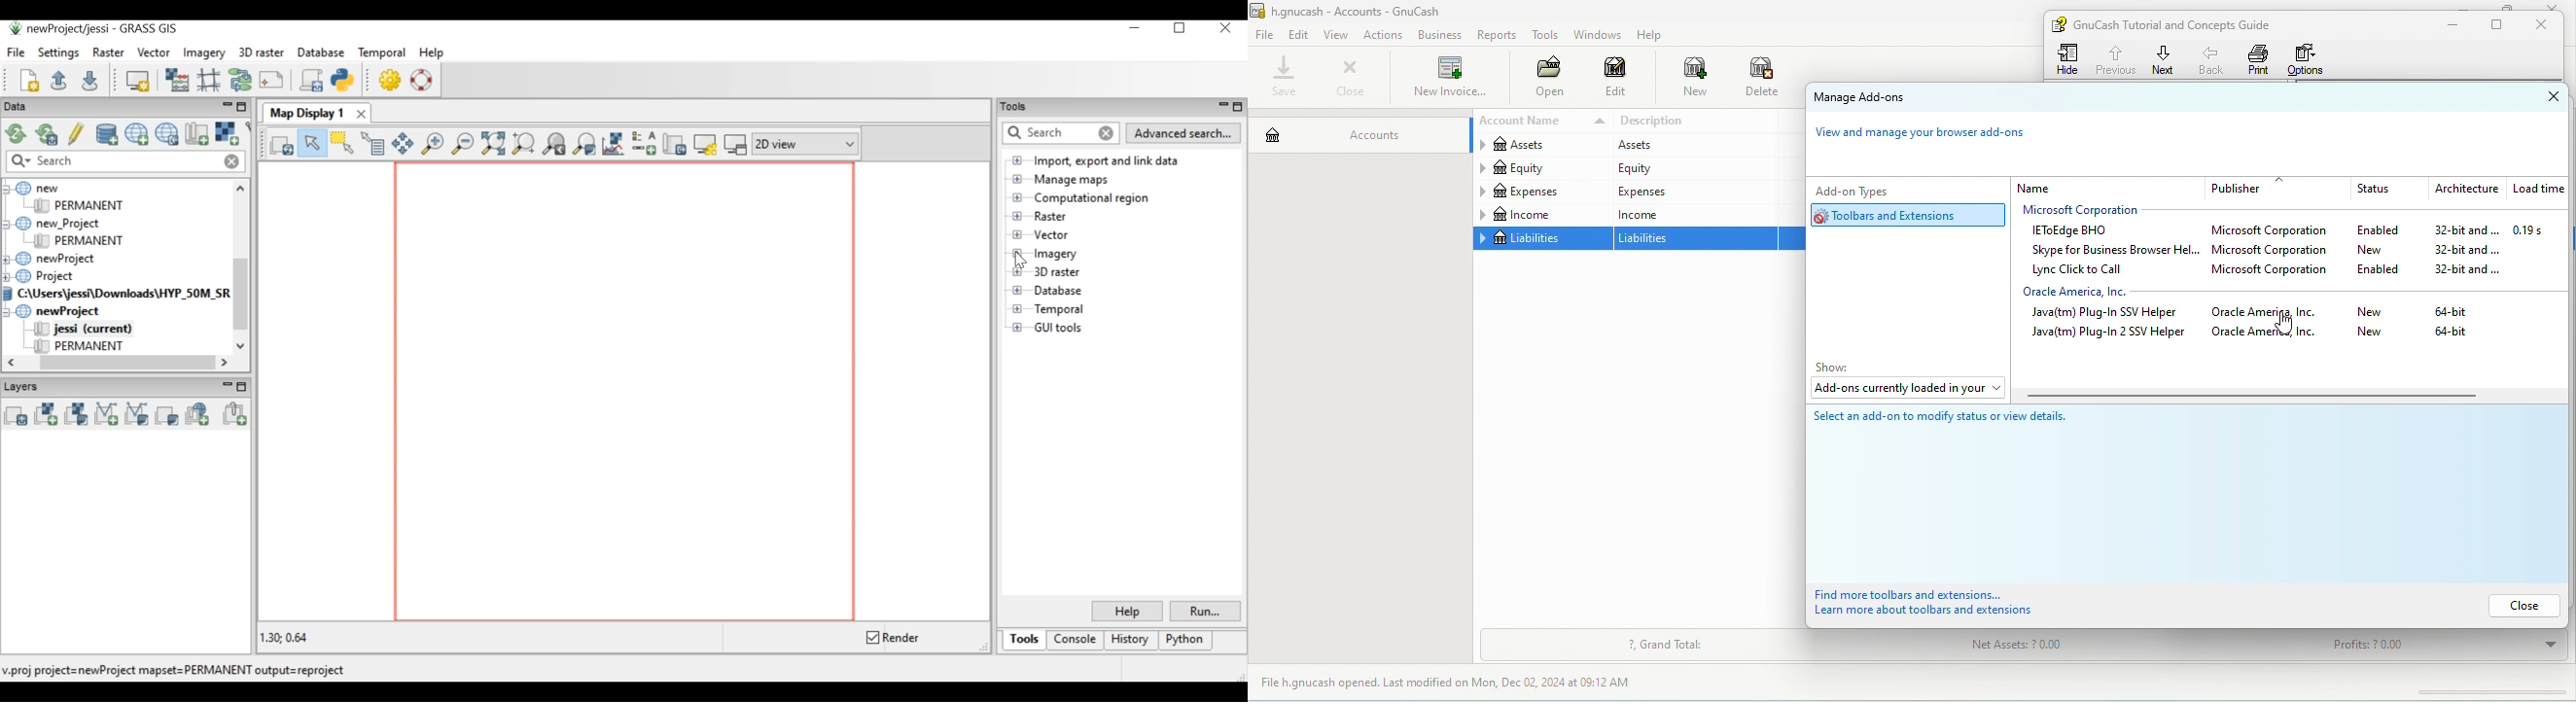 Image resolution: width=2576 pixels, height=728 pixels. What do you see at coordinates (2437, 646) in the screenshot?
I see `profits?0.00` at bounding box center [2437, 646].